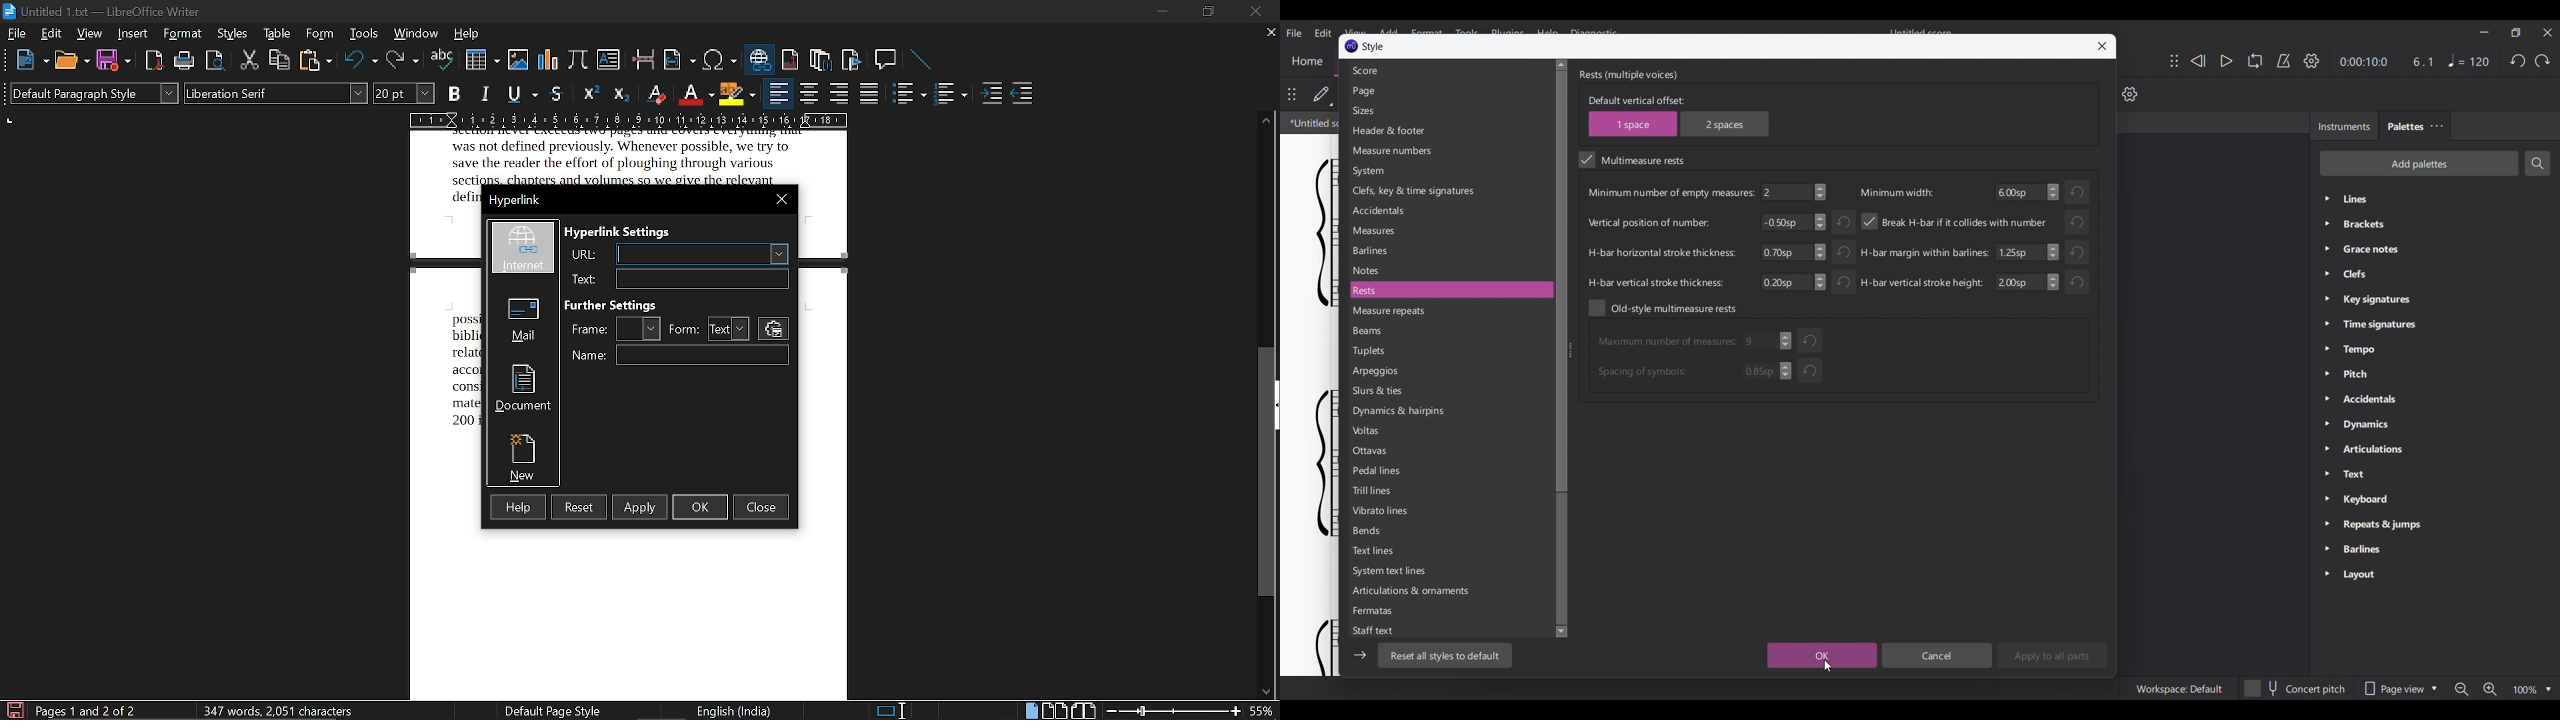  Describe the element at coordinates (402, 62) in the screenshot. I see `redo` at that location.